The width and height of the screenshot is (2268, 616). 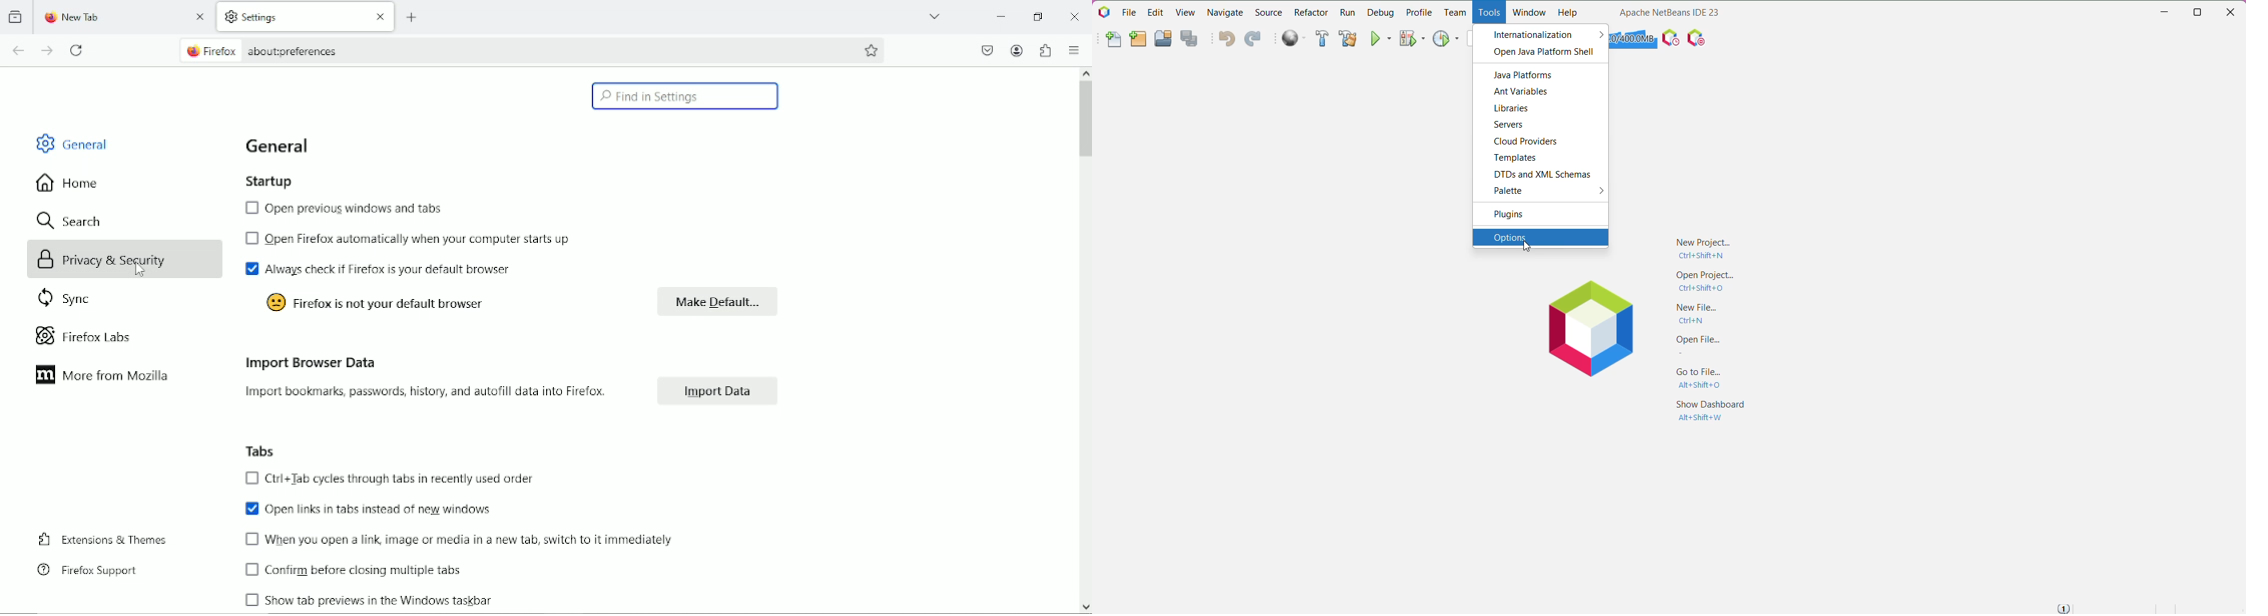 I want to click on minimize, so click(x=1001, y=15).